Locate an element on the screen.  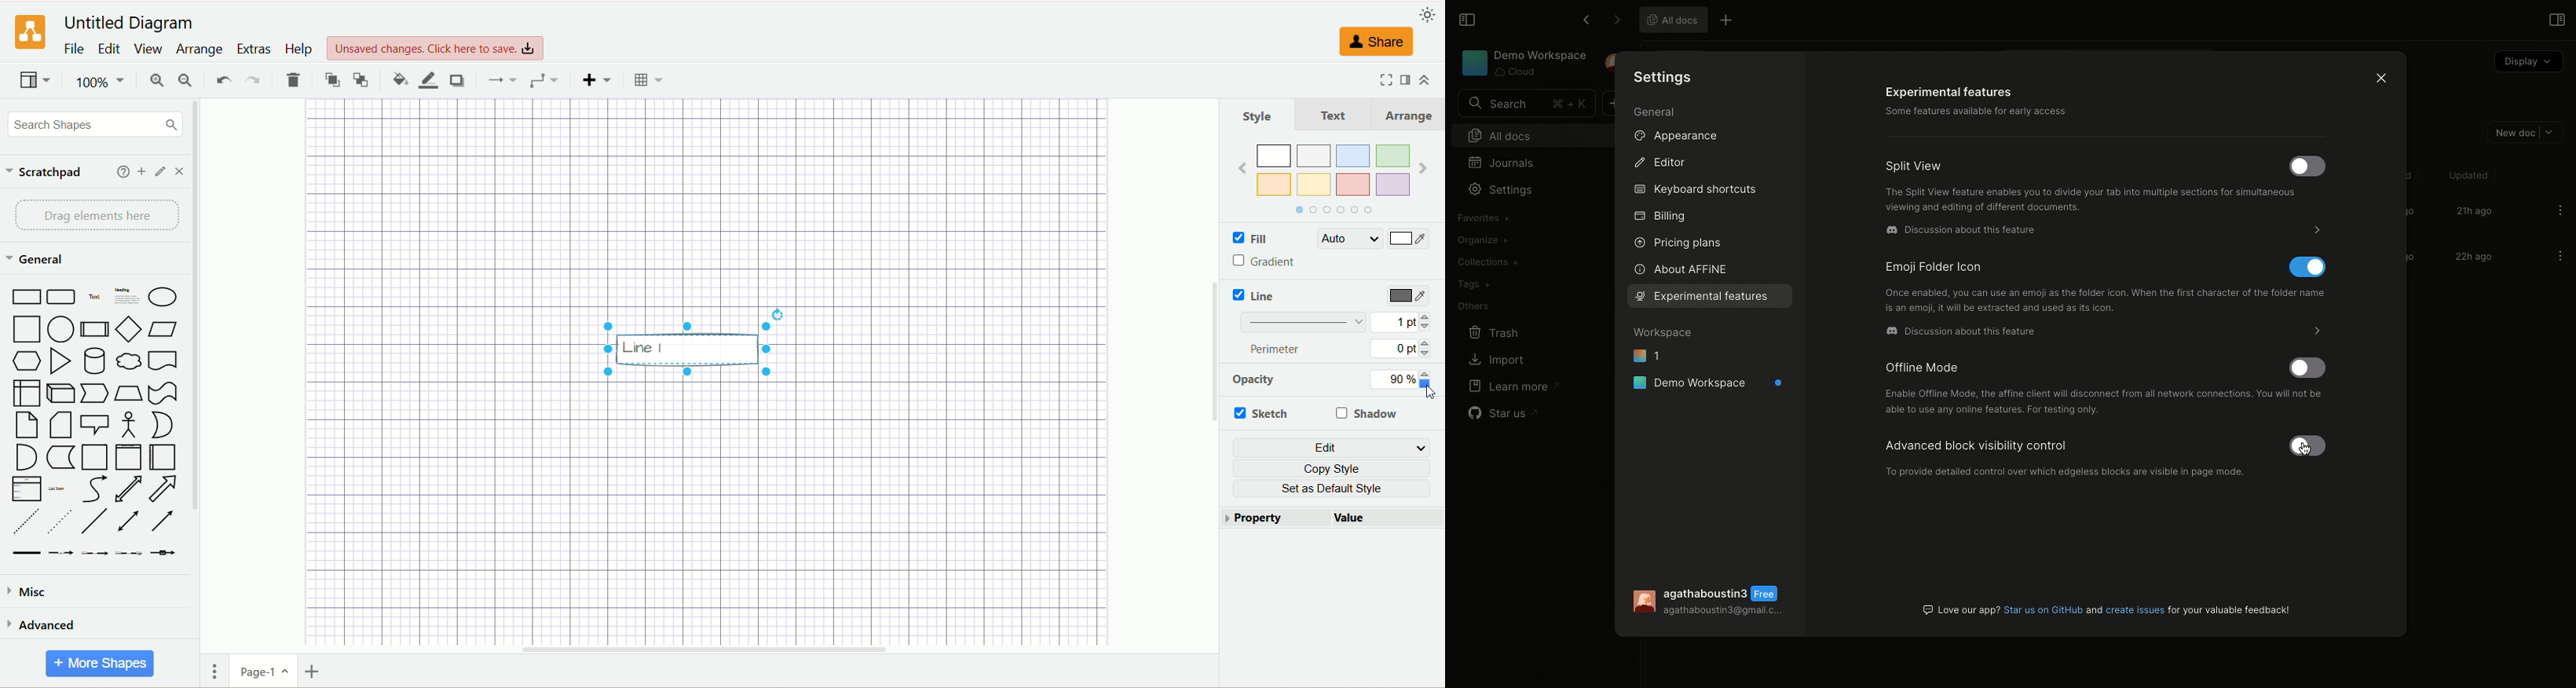
shadow is located at coordinates (458, 80).